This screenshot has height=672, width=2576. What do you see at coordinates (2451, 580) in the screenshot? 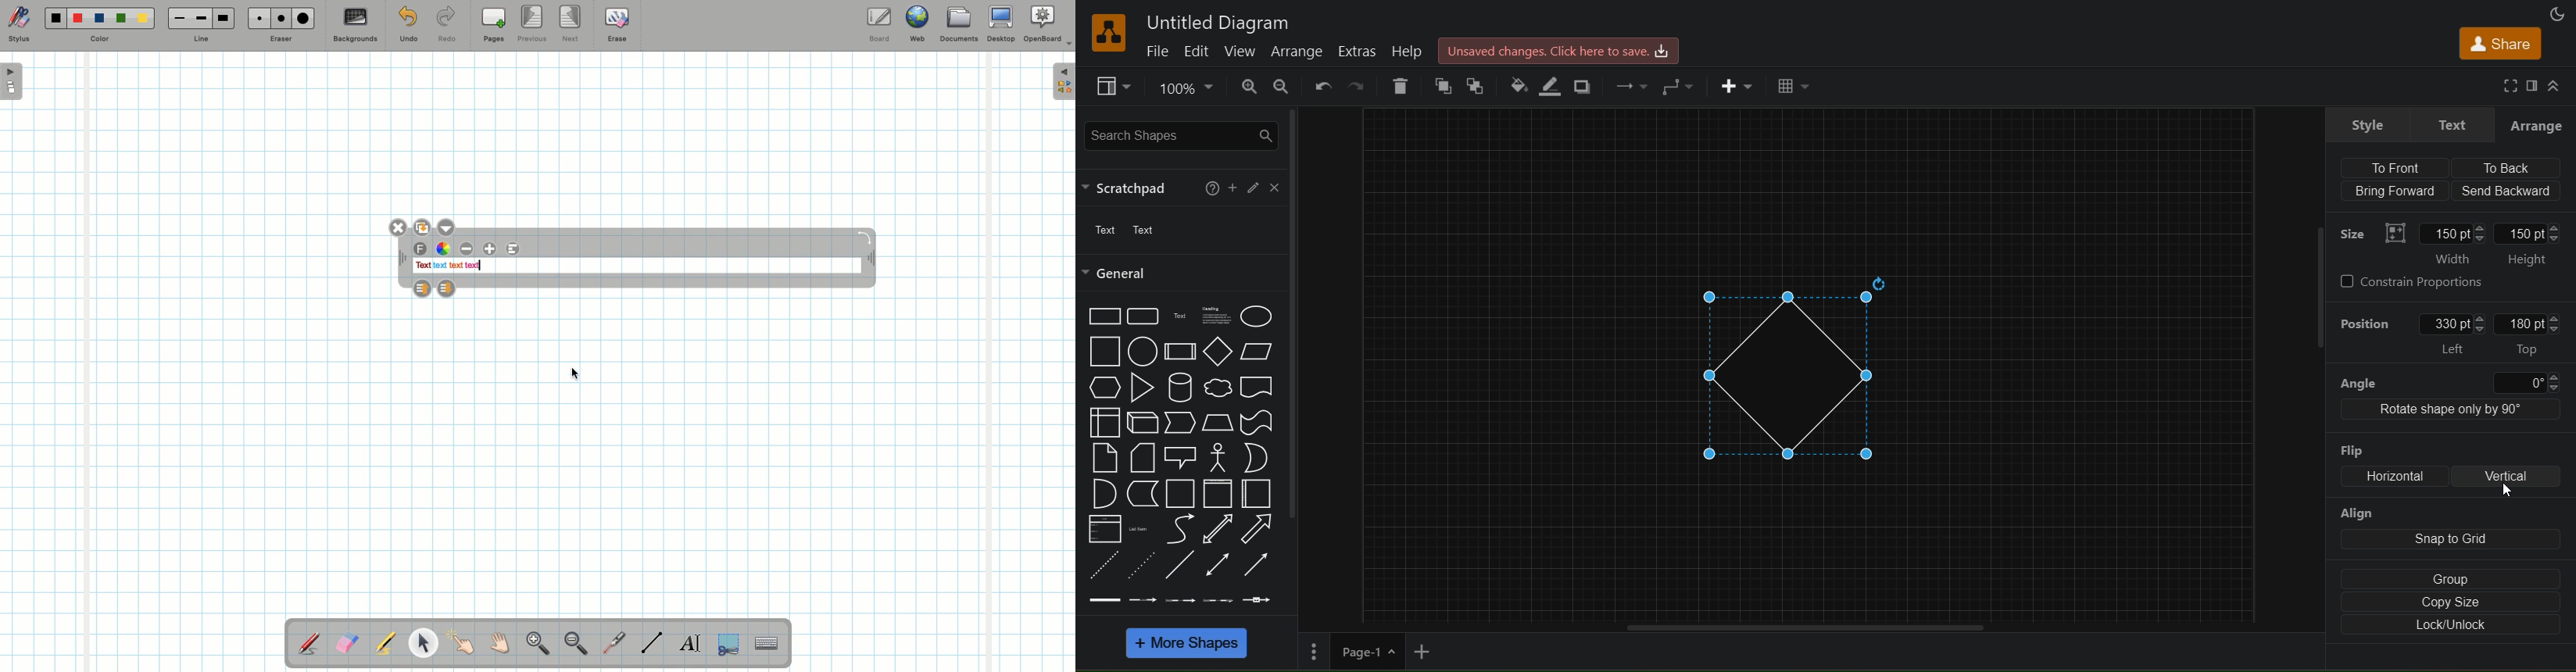
I see `group` at bounding box center [2451, 580].